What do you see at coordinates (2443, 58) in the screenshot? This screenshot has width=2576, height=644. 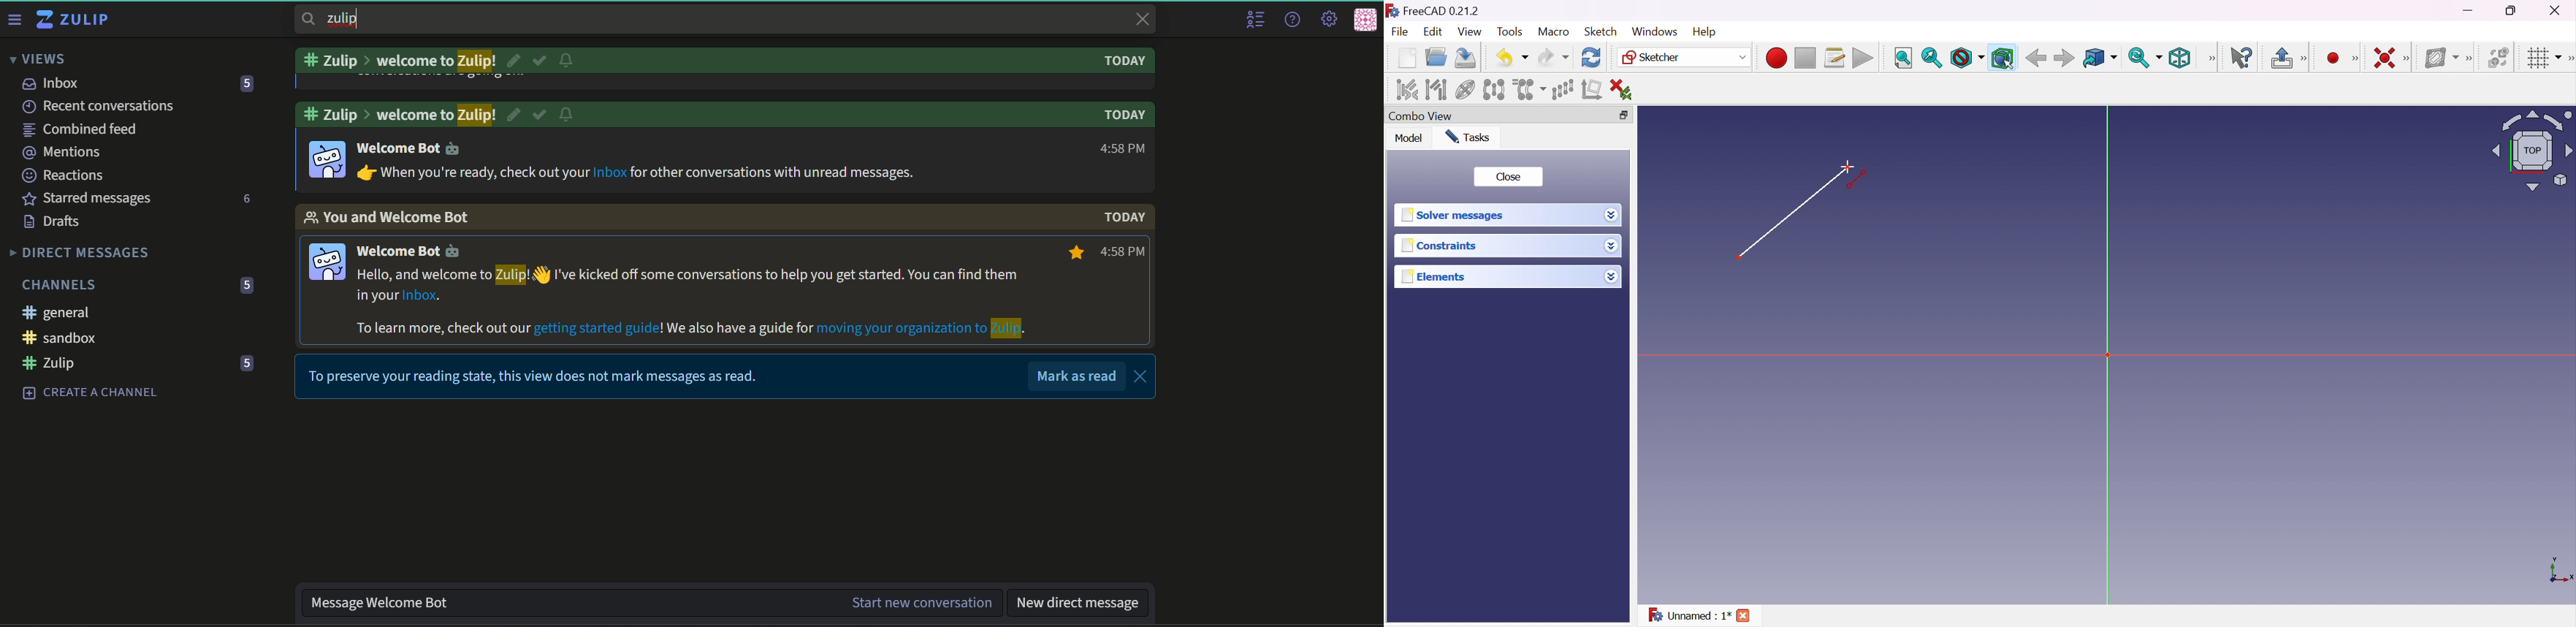 I see `Show/hide B-spline information layer` at bounding box center [2443, 58].